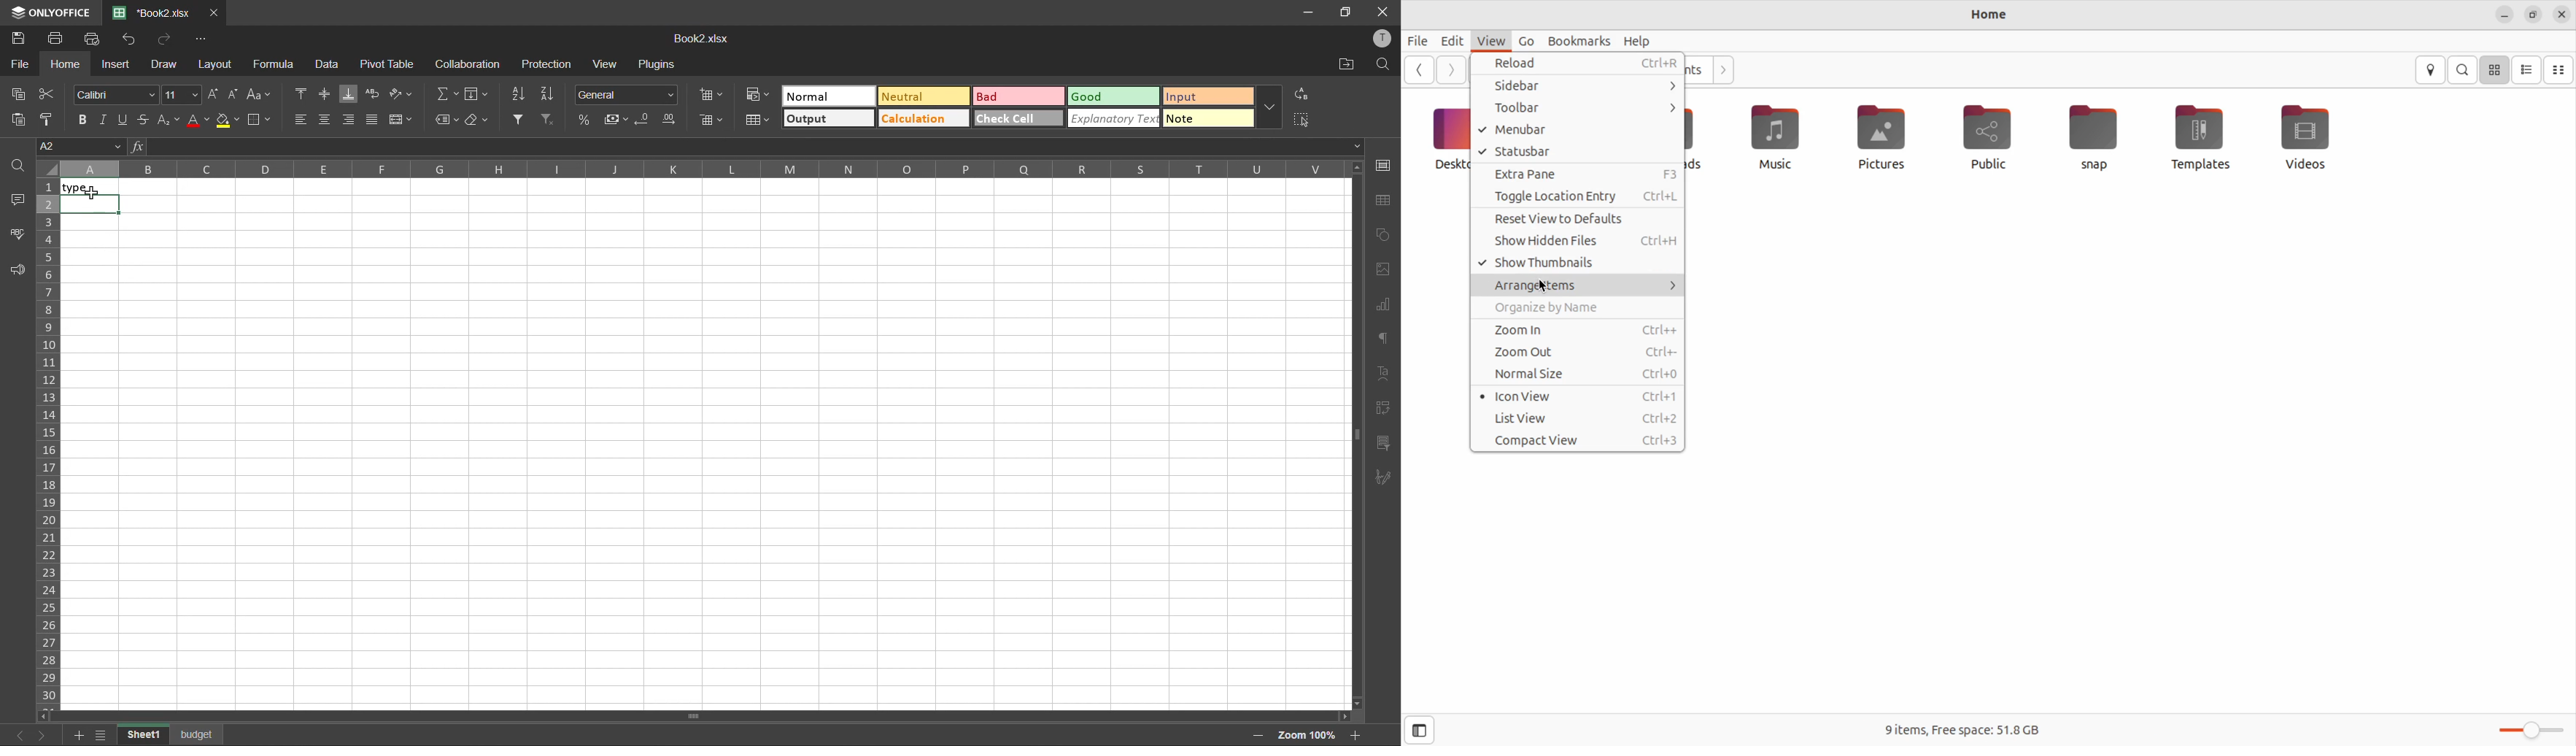 The image size is (2576, 756). What do you see at coordinates (1382, 373) in the screenshot?
I see `text` at bounding box center [1382, 373].